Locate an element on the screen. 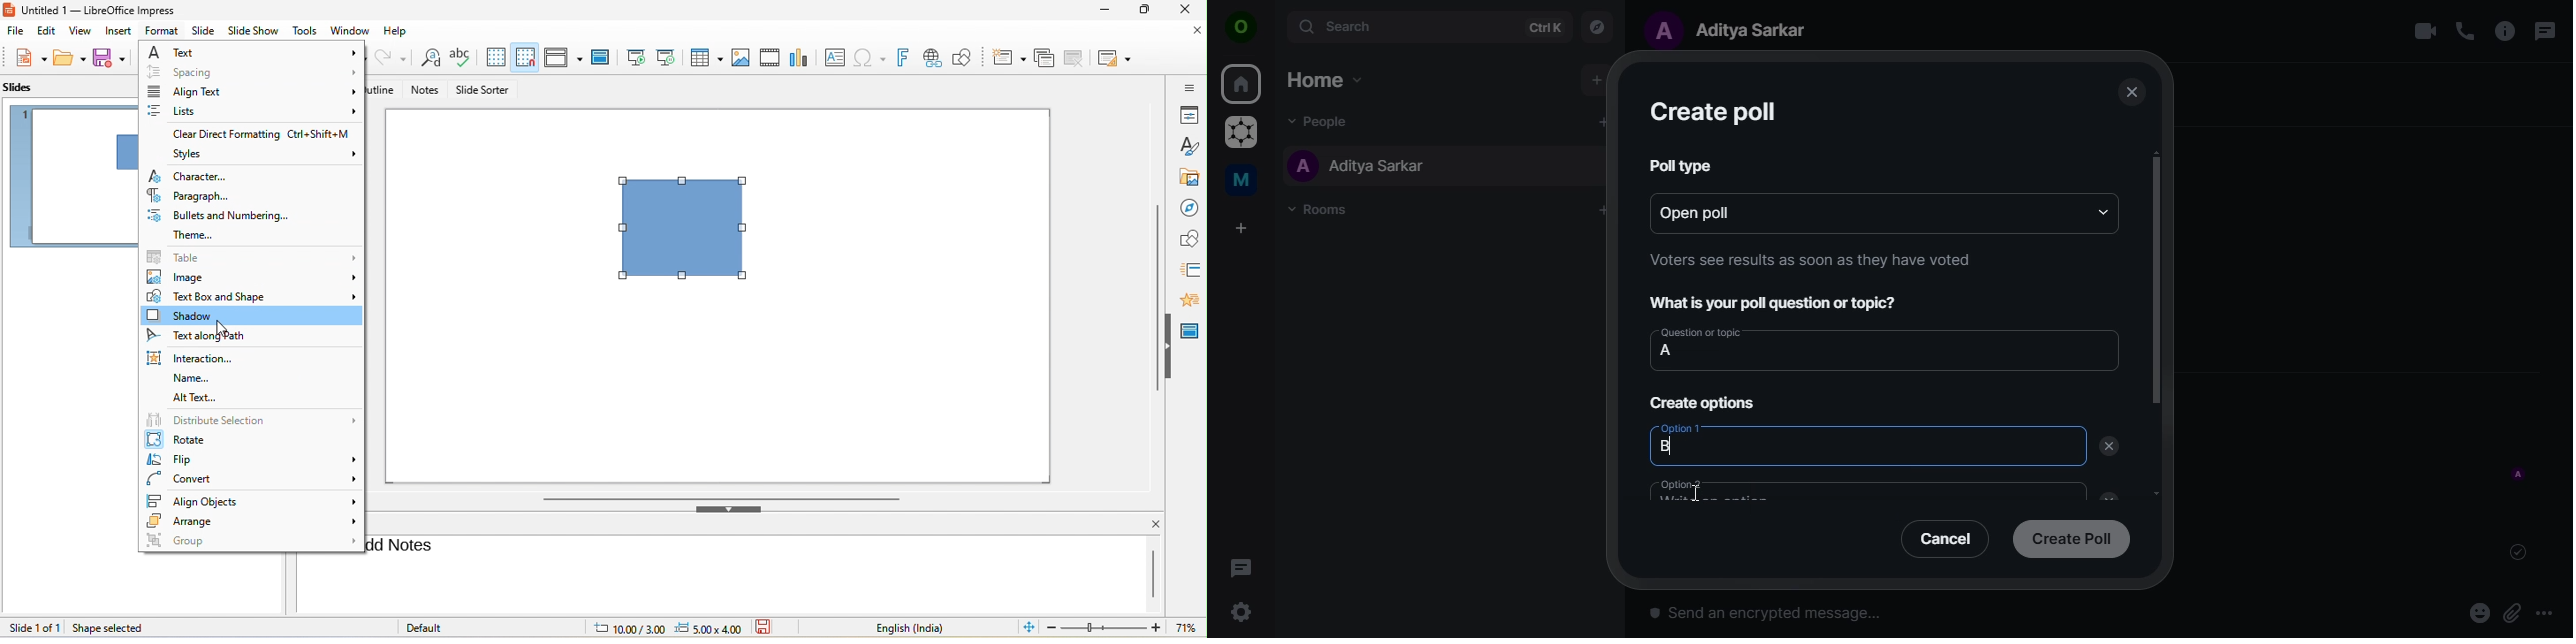 The image size is (2576, 644). align objects is located at coordinates (253, 499).